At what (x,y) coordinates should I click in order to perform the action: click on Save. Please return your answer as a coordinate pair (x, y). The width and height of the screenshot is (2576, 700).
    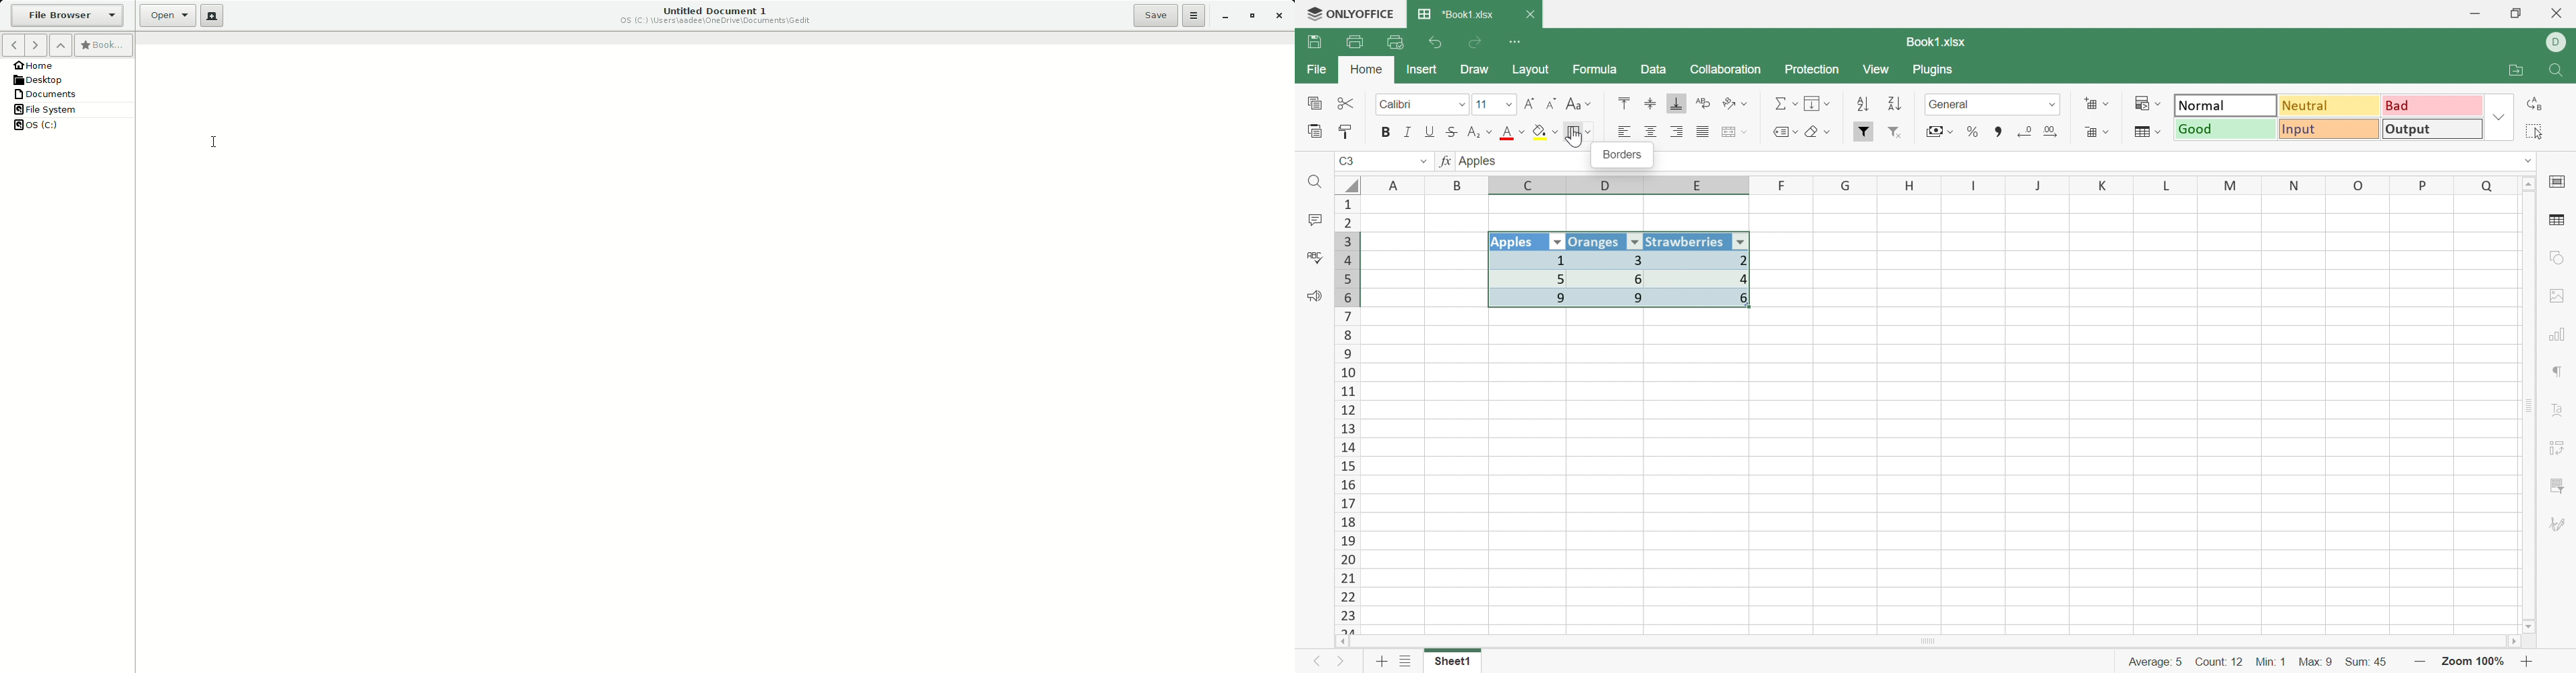
    Looking at the image, I should click on (1157, 16).